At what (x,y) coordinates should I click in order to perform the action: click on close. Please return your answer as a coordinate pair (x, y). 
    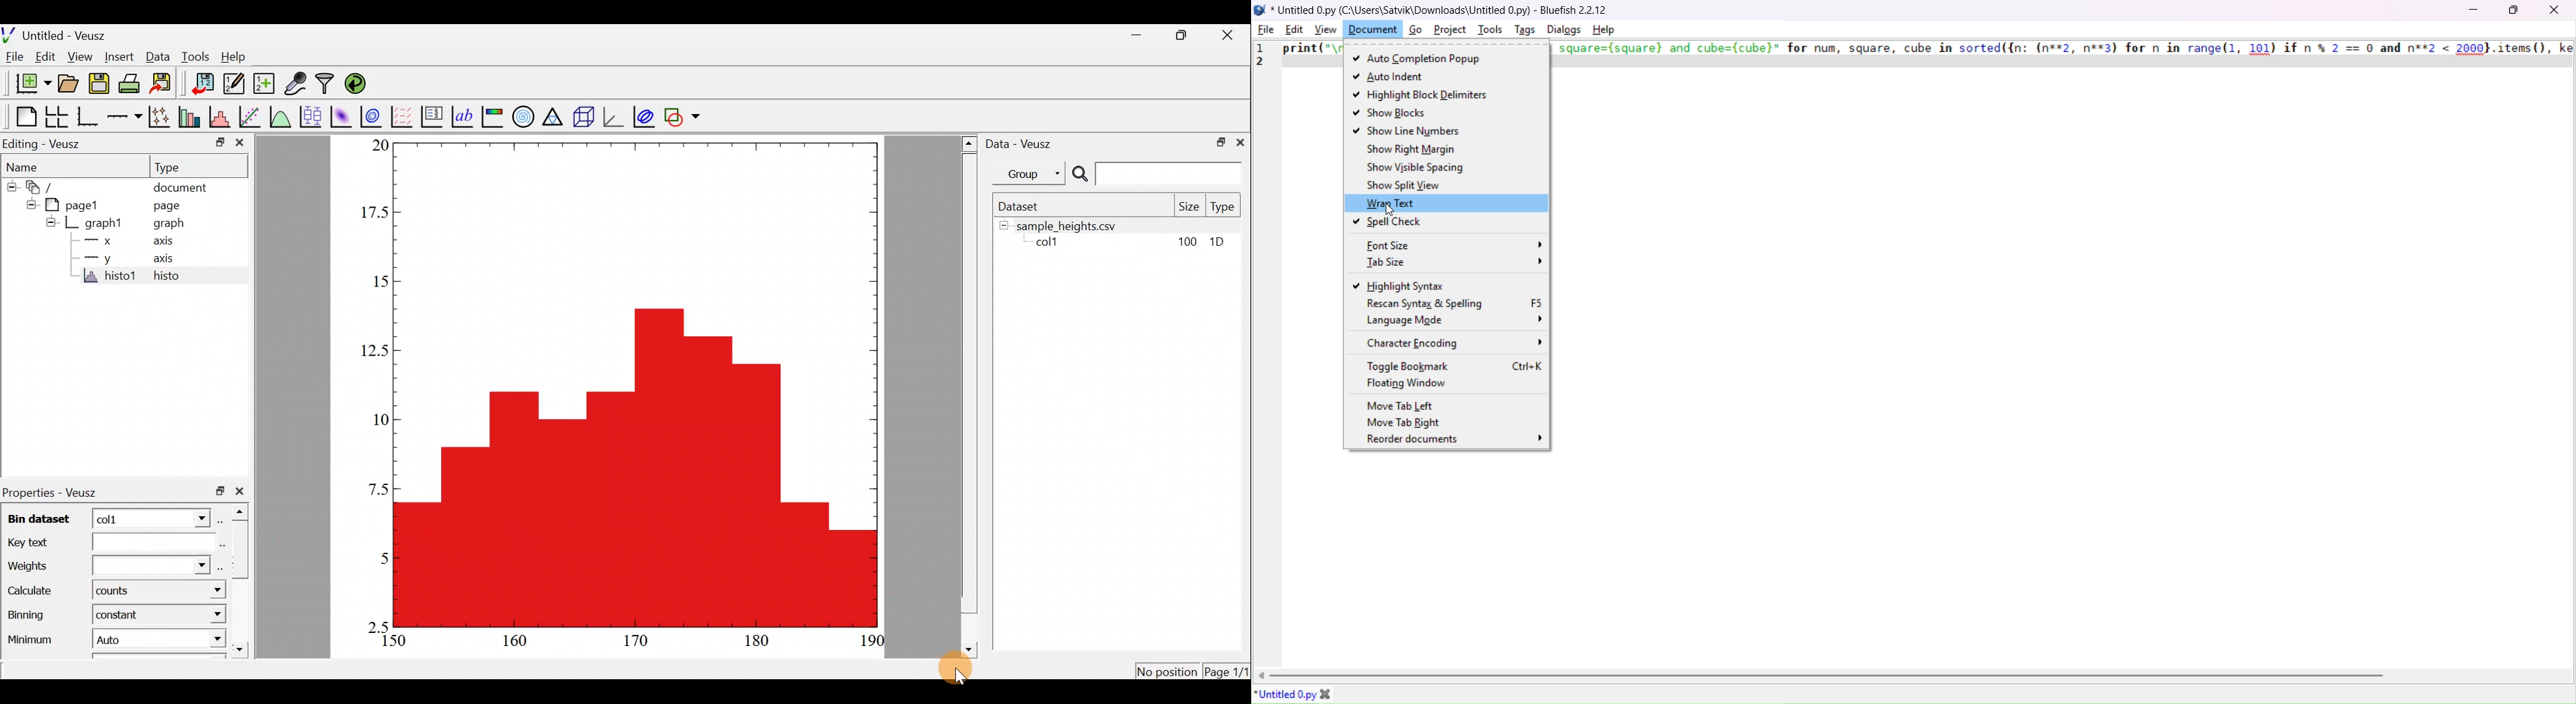
    Looking at the image, I should click on (241, 143).